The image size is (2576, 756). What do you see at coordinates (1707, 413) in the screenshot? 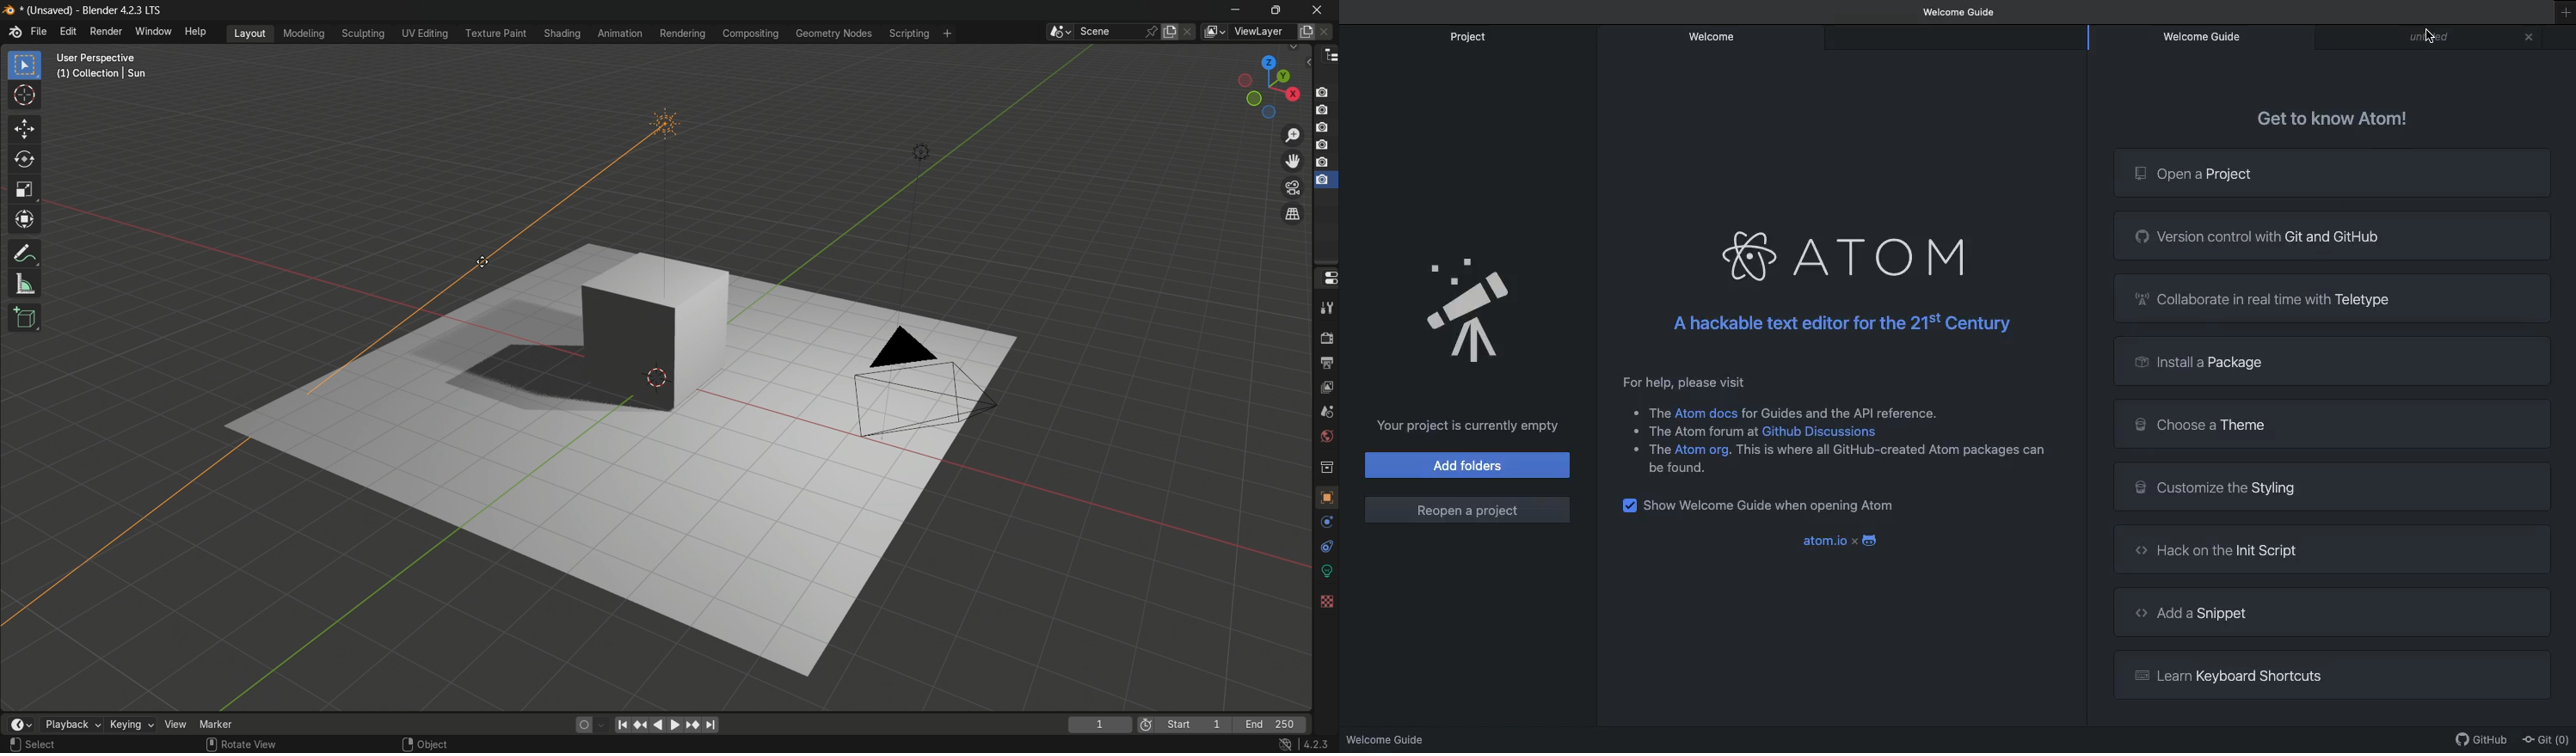
I see `Atom docs` at bounding box center [1707, 413].